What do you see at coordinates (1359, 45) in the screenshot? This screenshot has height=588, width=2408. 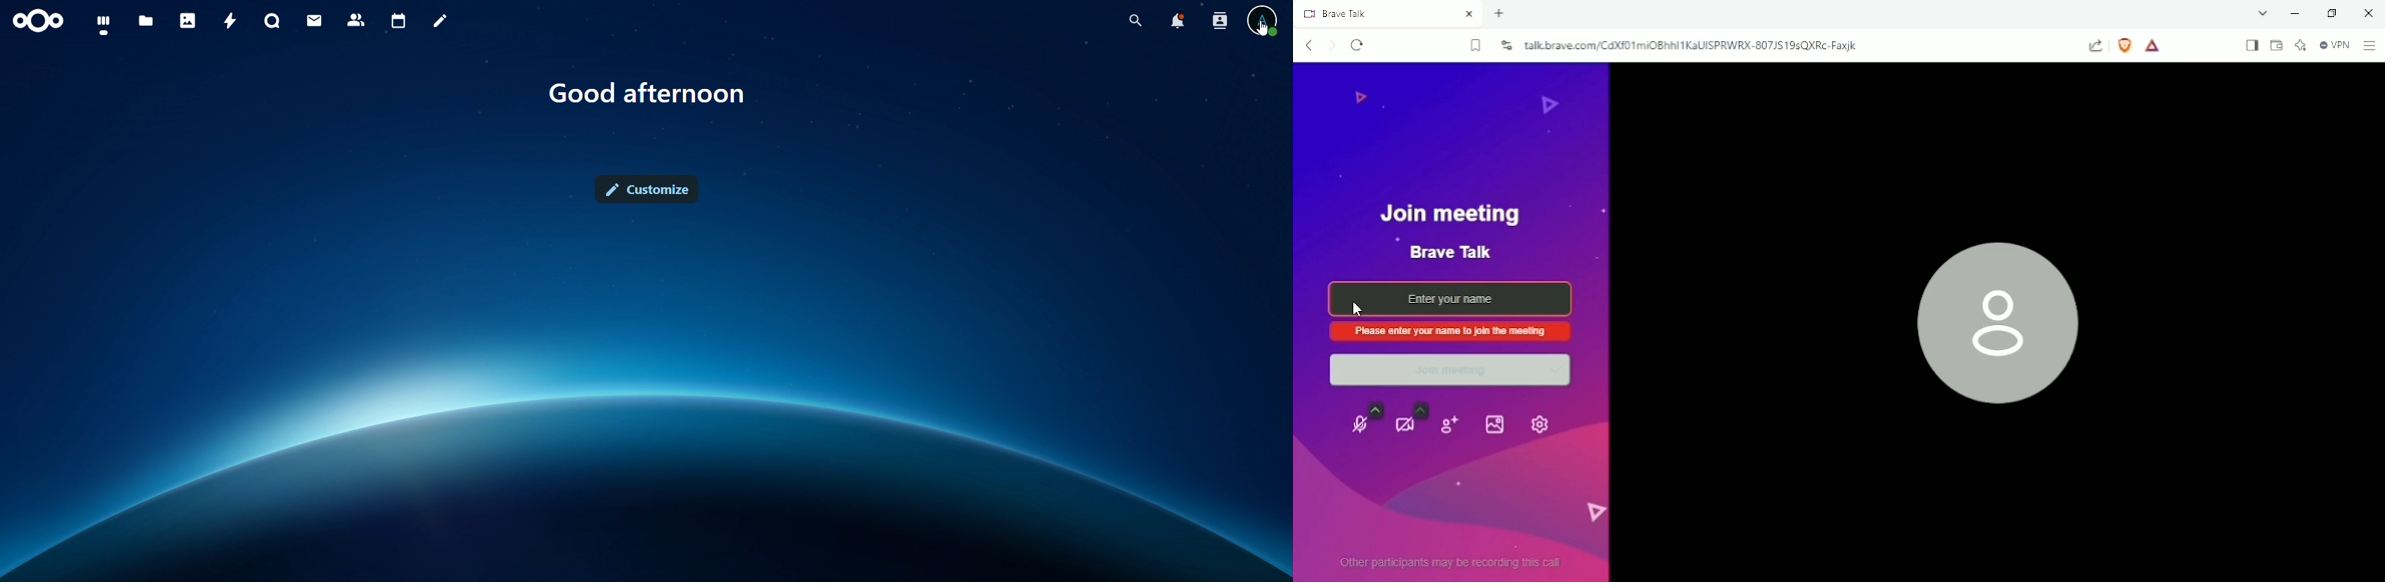 I see `Reload this page` at bounding box center [1359, 45].